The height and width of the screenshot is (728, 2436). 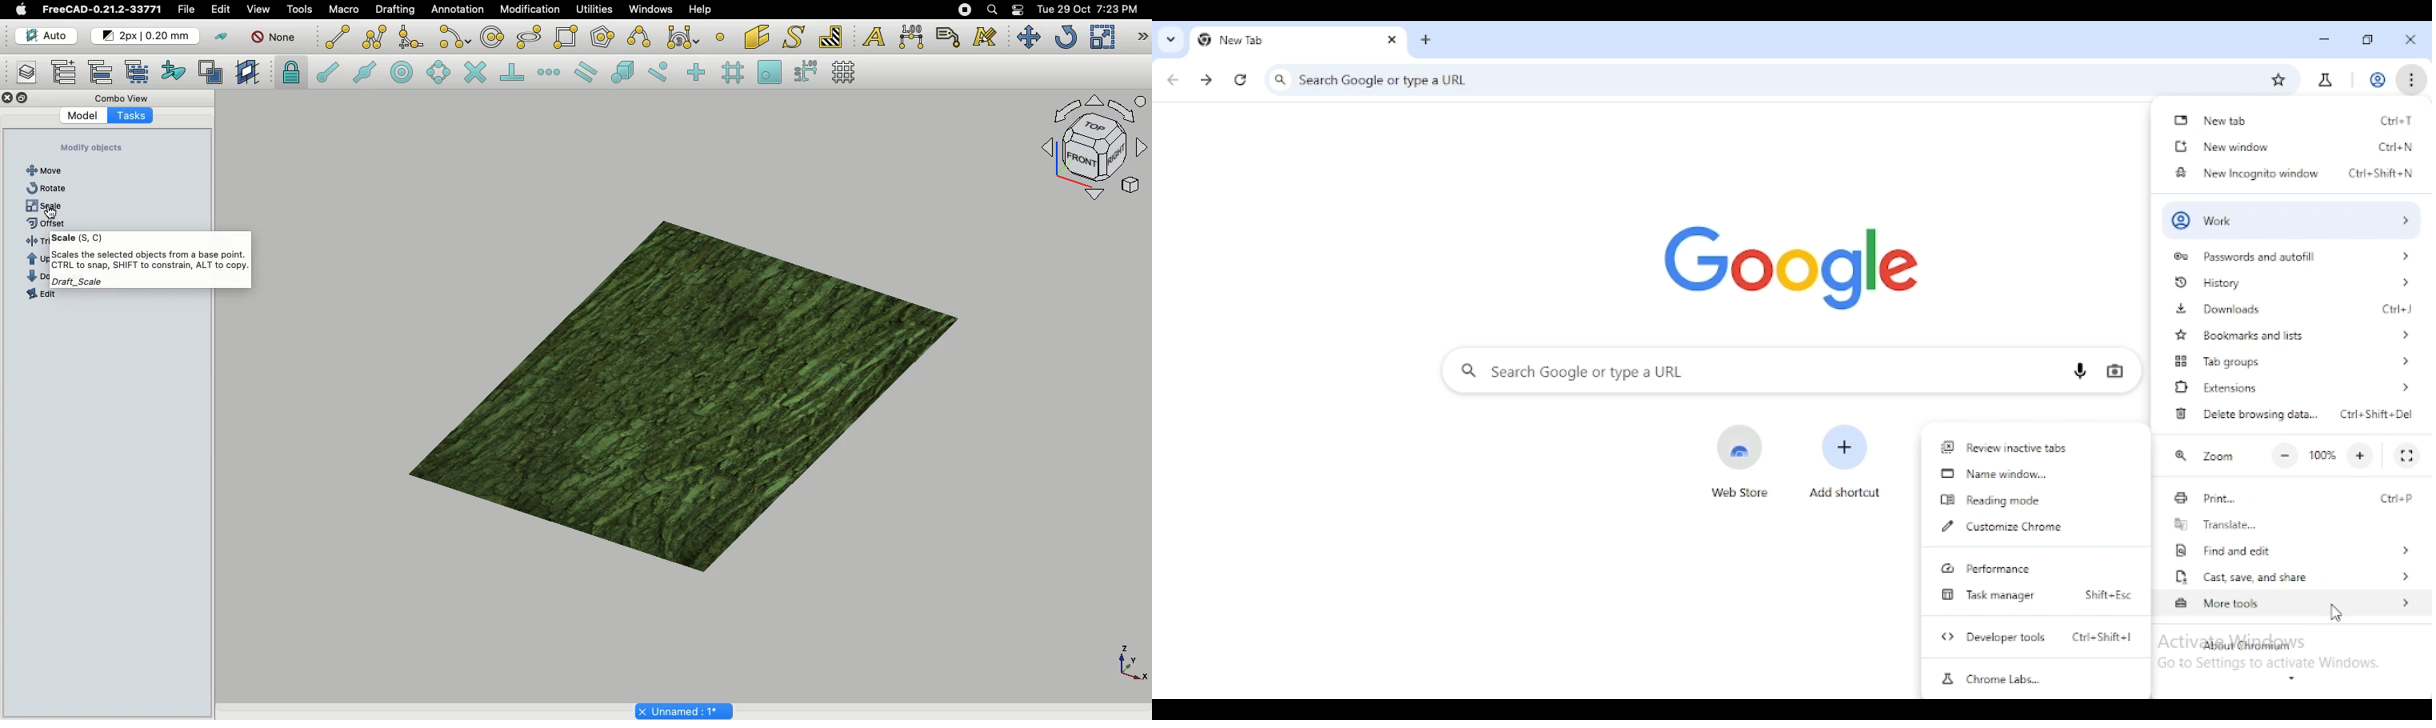 What do you see at coordinates (1028, 38) in the screenshot?
I see `Move` at bounding box center [1028, 38].